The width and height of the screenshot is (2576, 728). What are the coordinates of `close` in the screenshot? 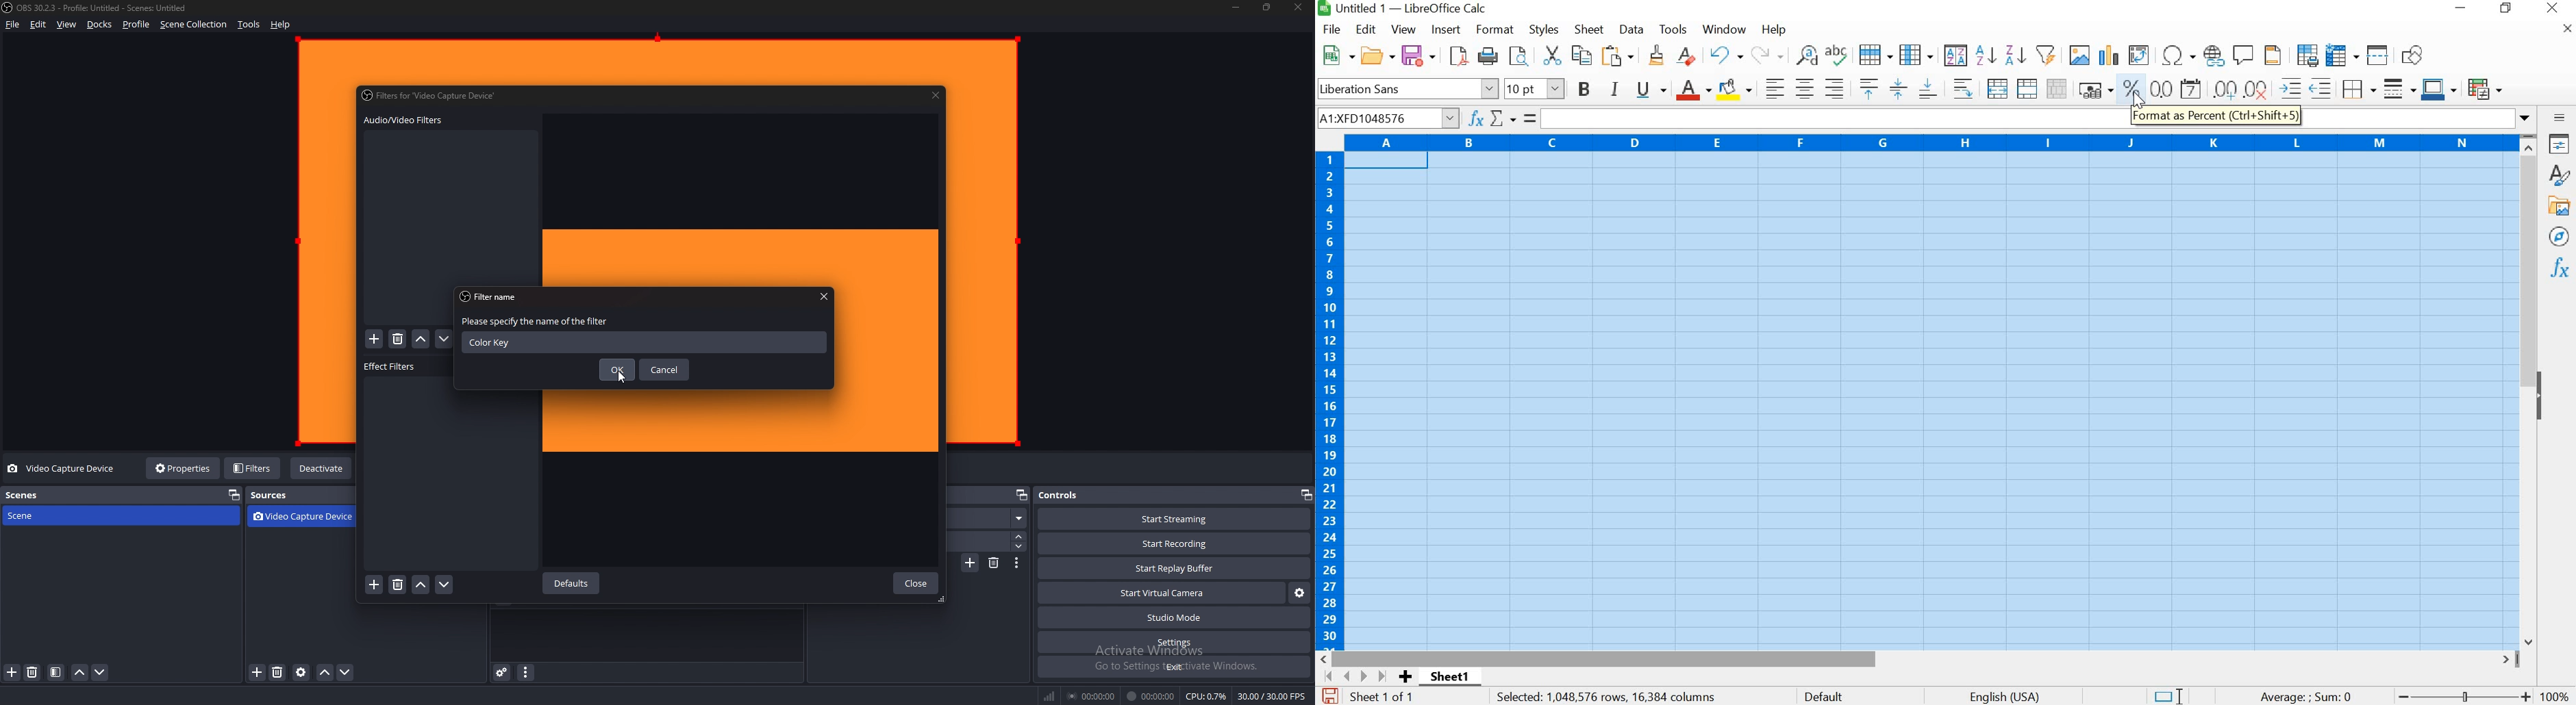 It's located at (915, 583).